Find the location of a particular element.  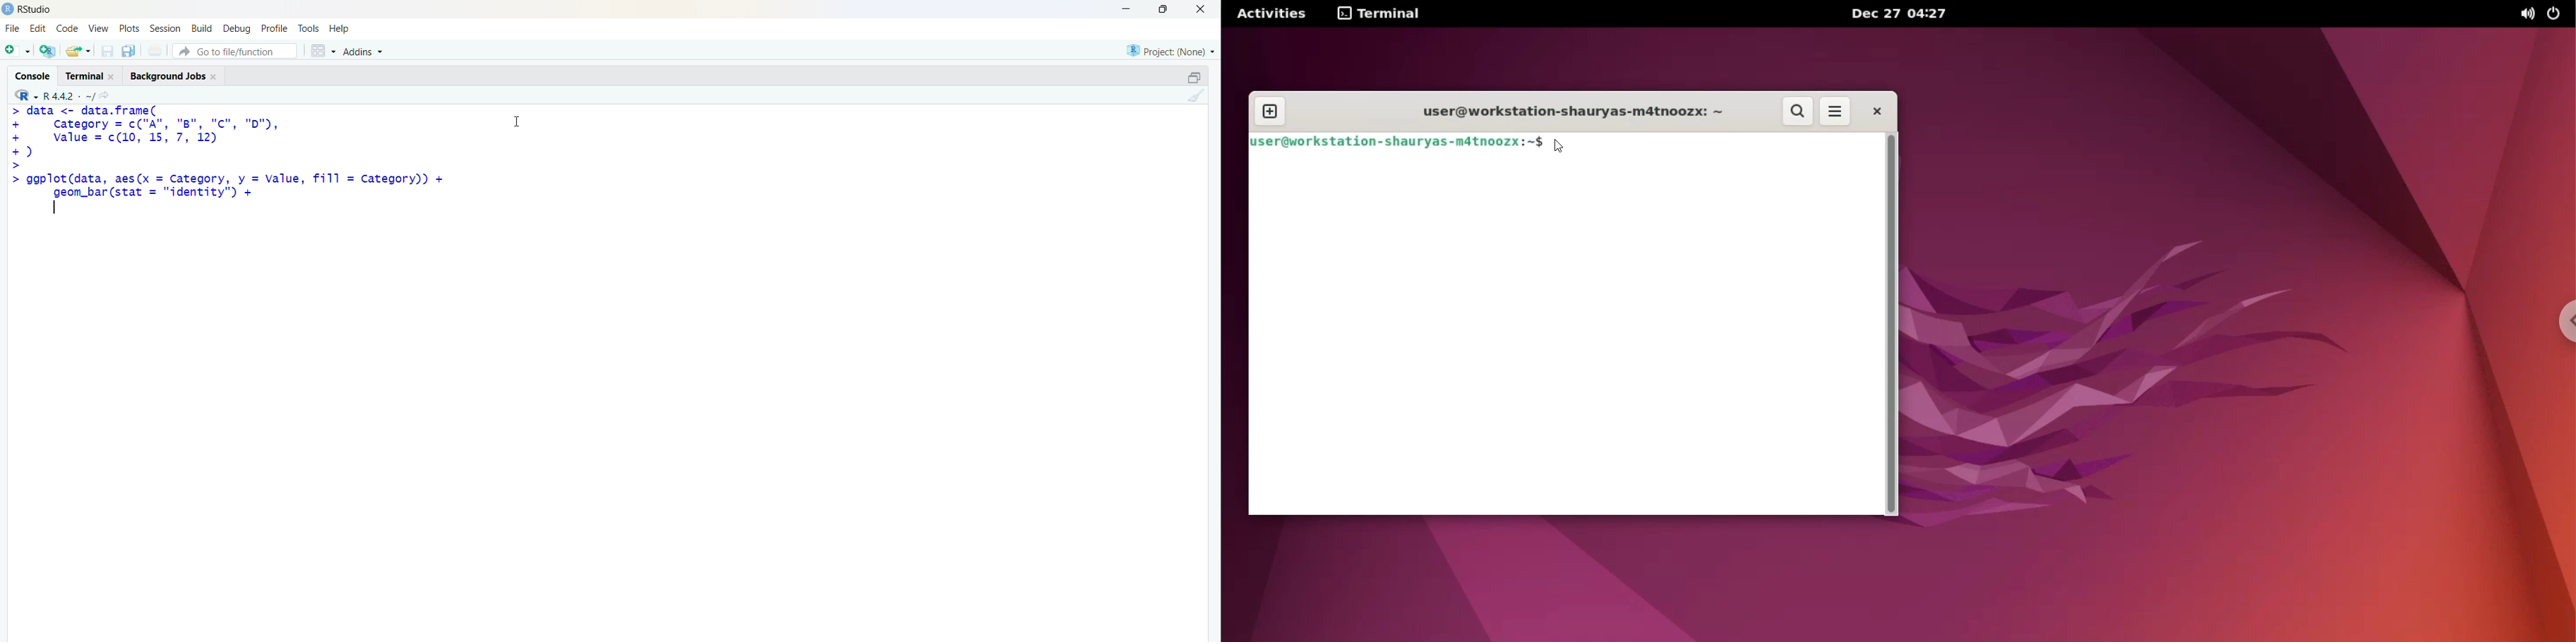

logo is located at coordinates (8, 9).